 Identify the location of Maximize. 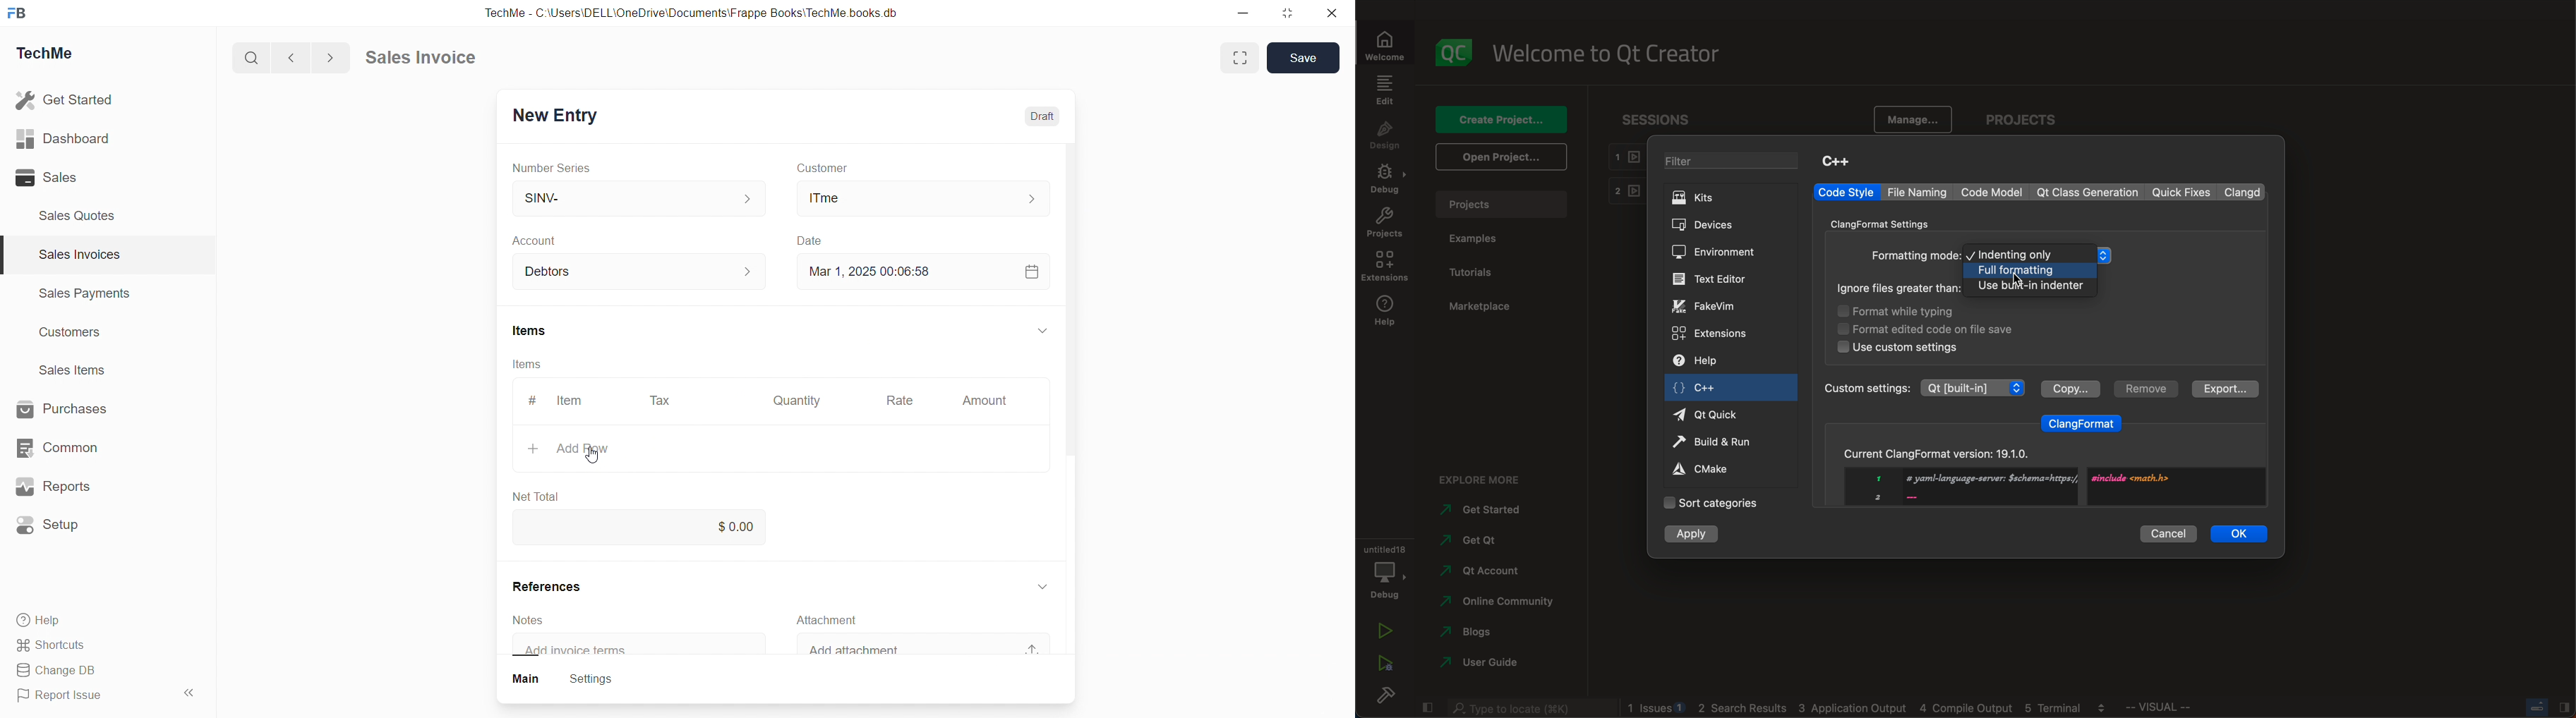
(1294, 12).